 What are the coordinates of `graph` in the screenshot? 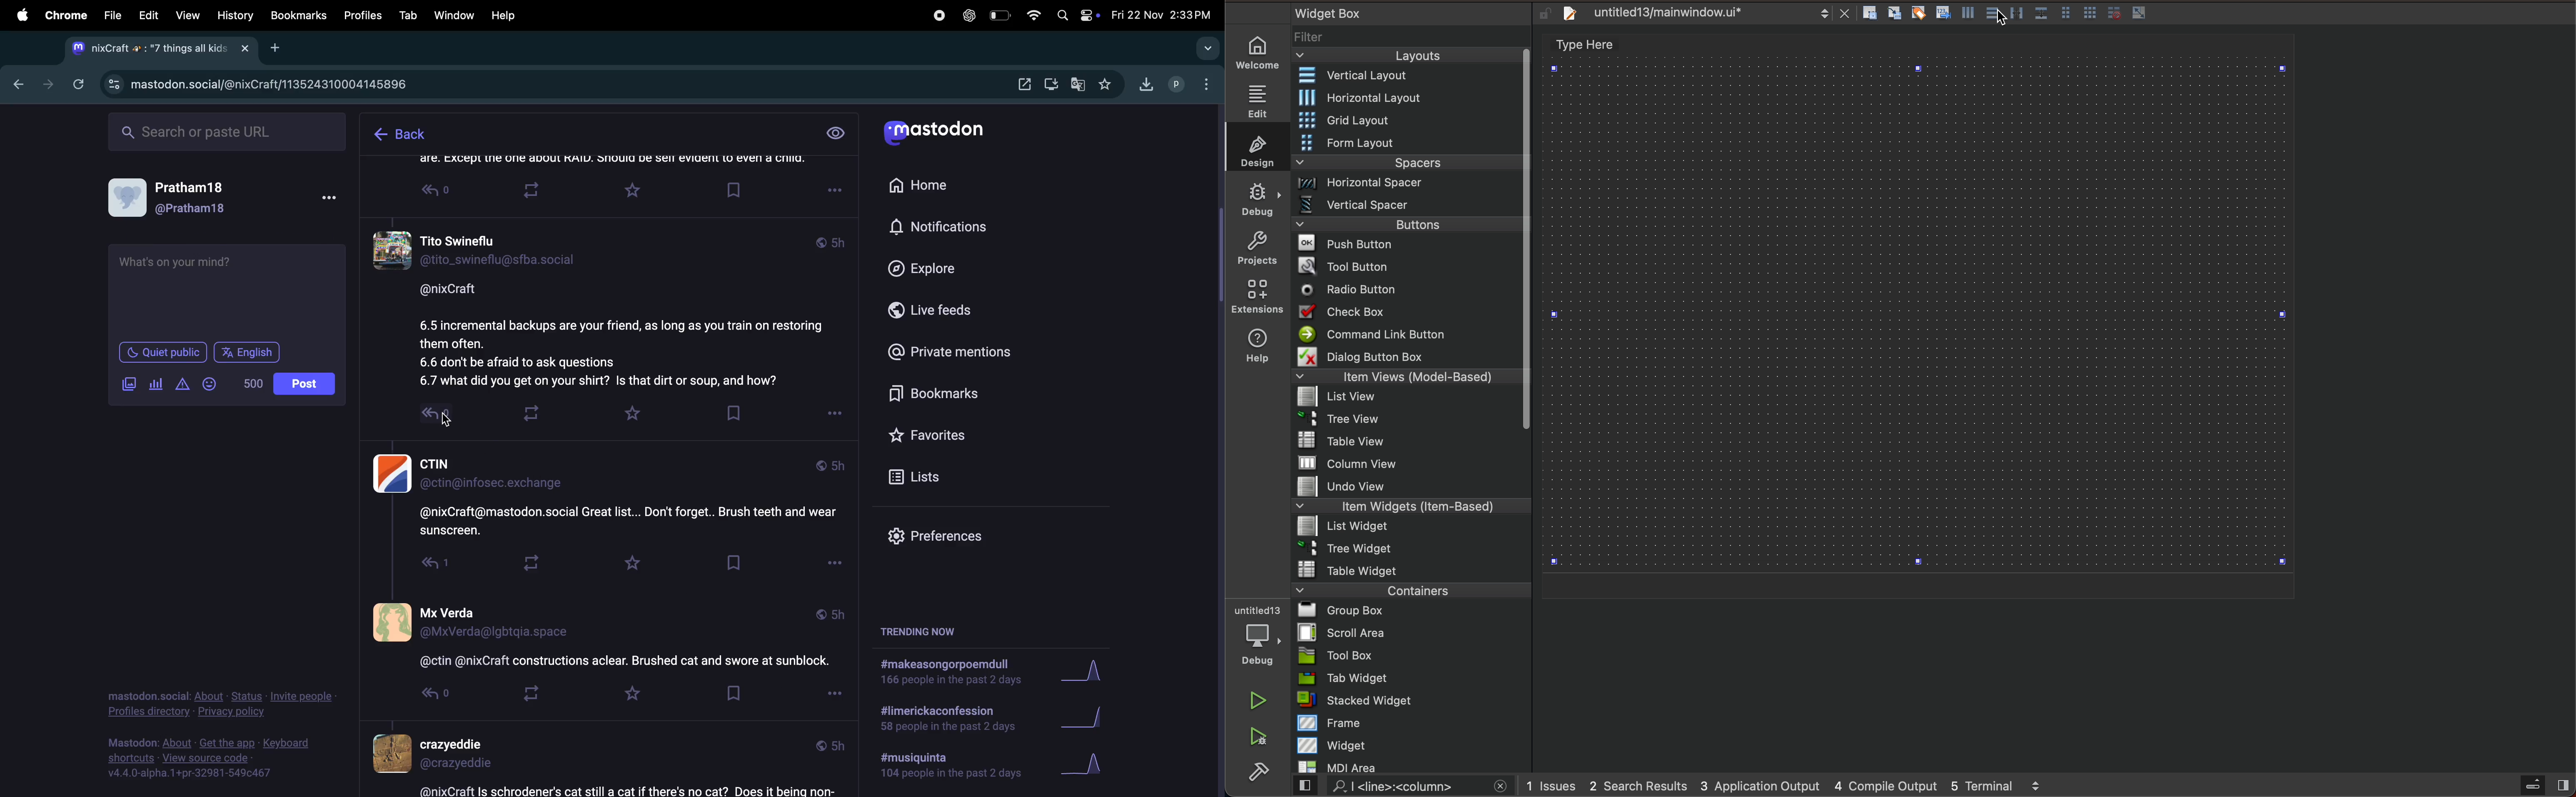 It's located at (1093, 766).